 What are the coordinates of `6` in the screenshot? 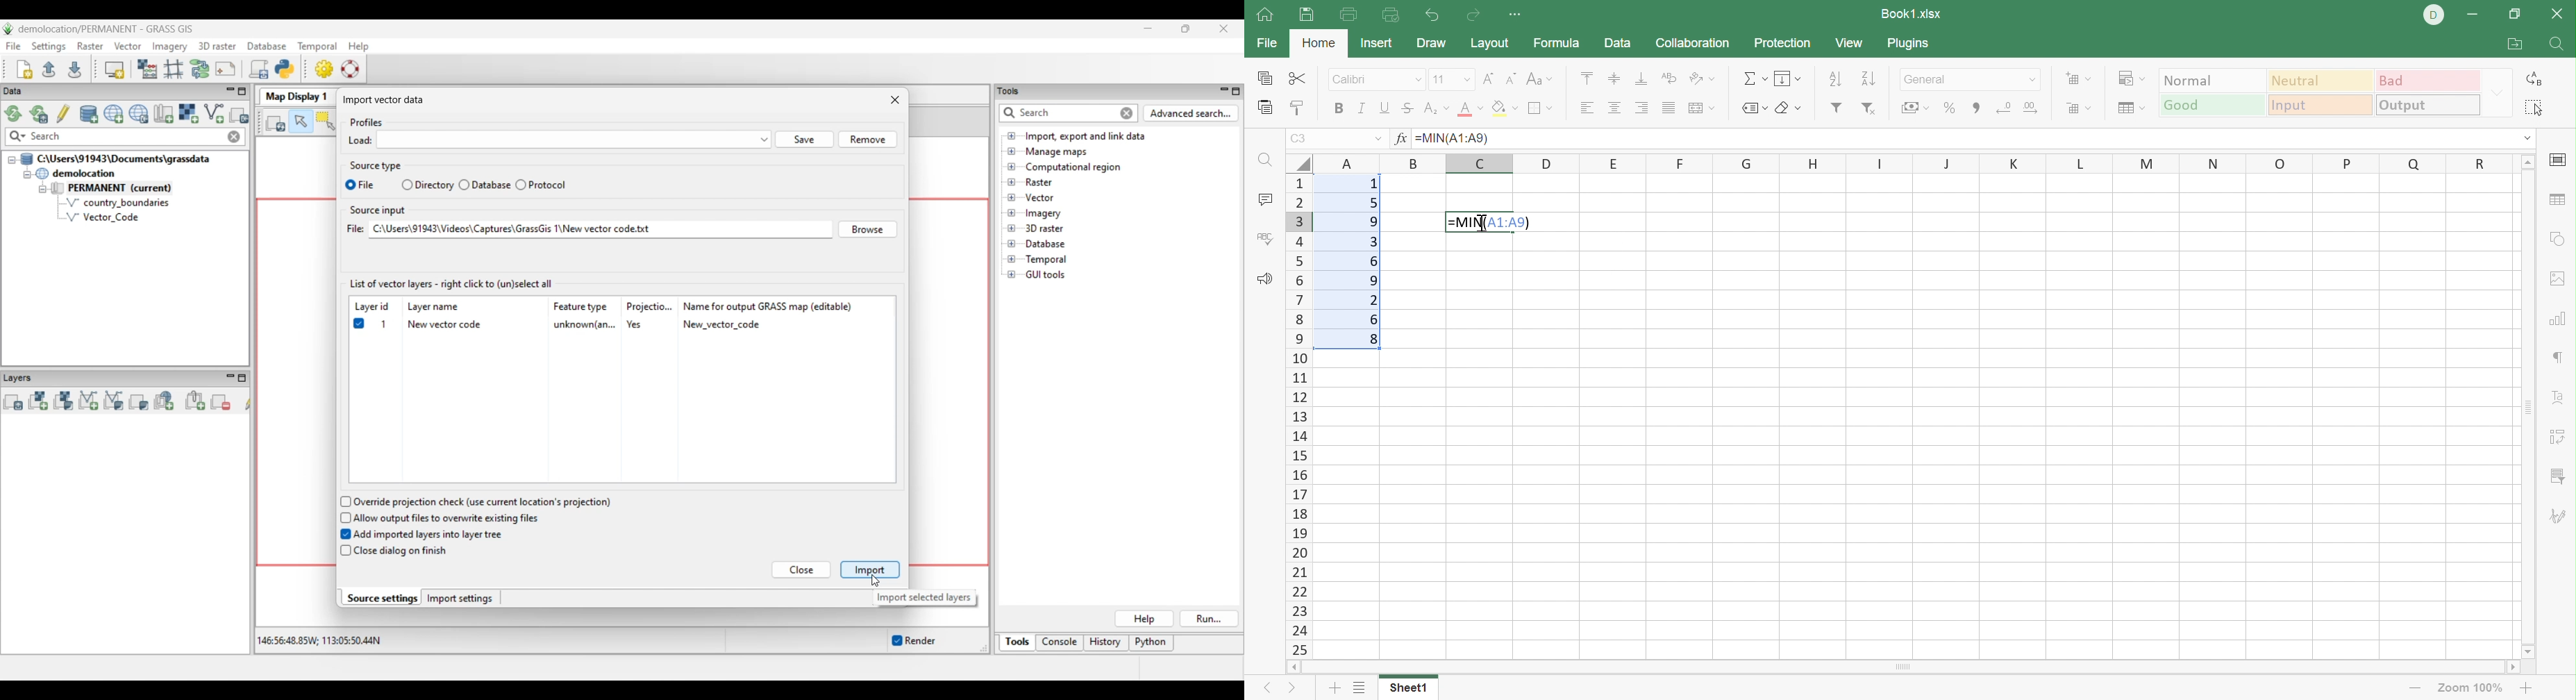 It's located at (1375, 262).